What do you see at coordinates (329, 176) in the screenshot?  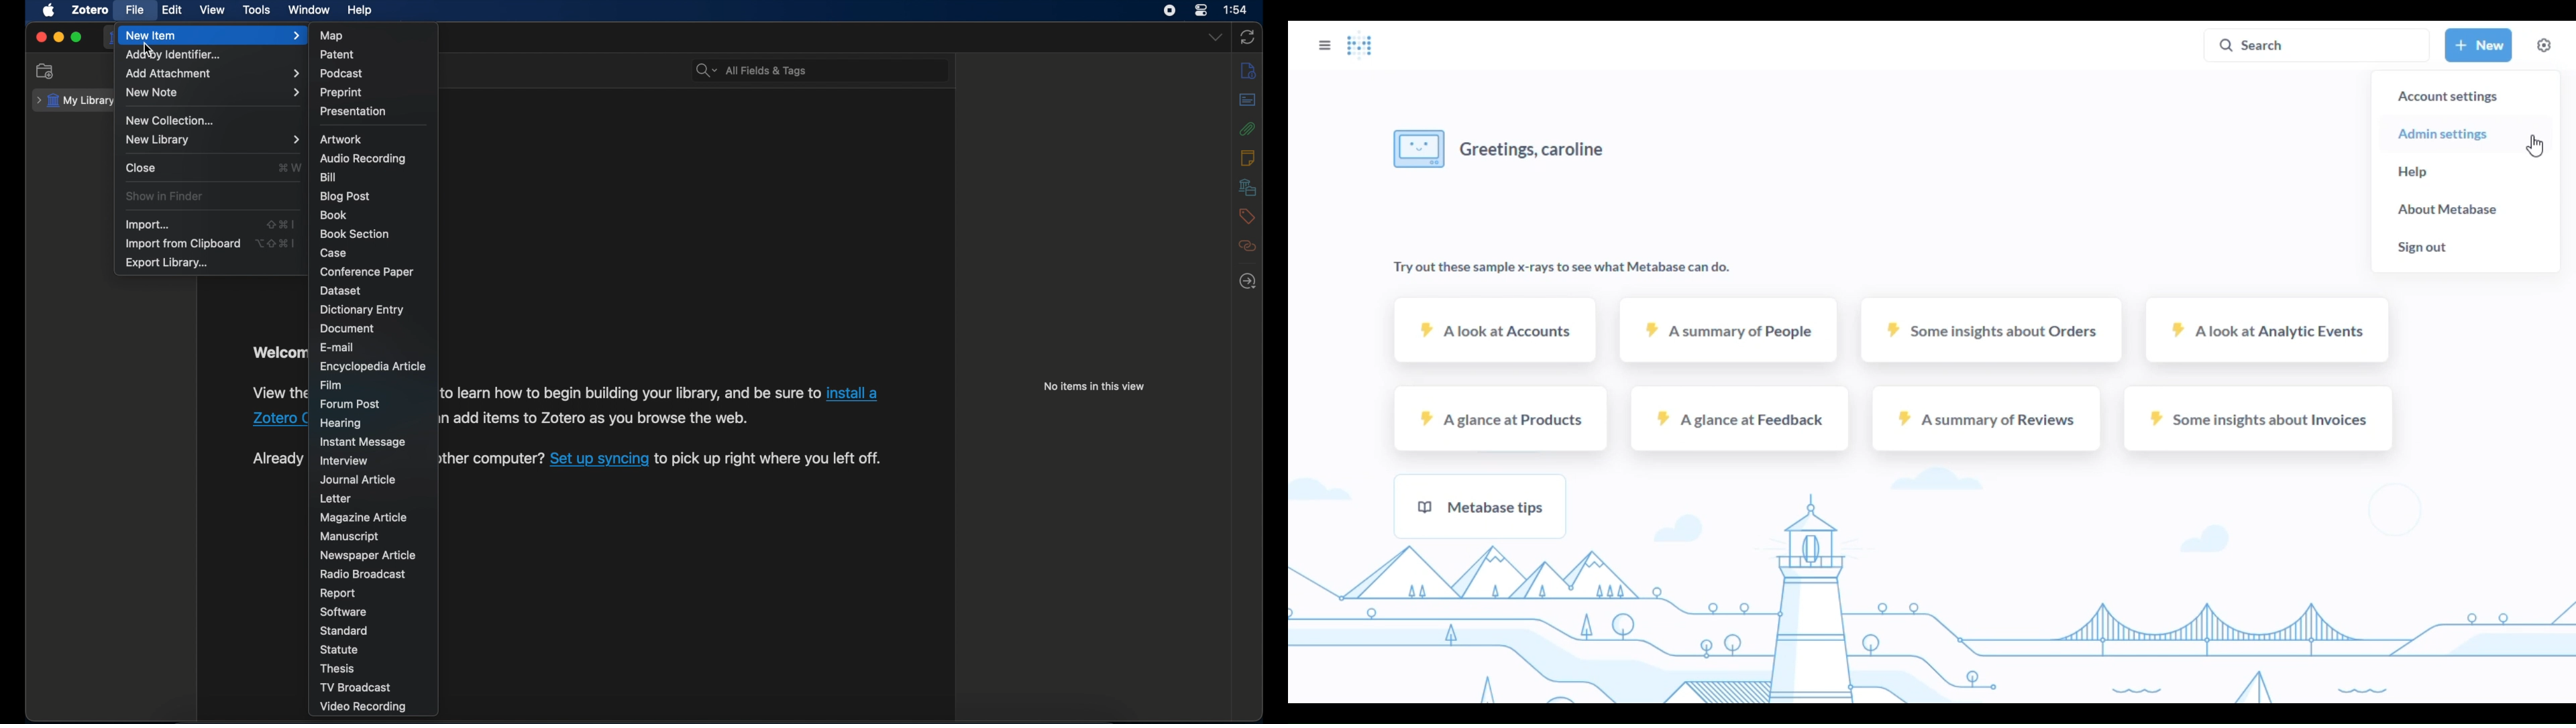 I see `bill` at bounding box center [329, 176].